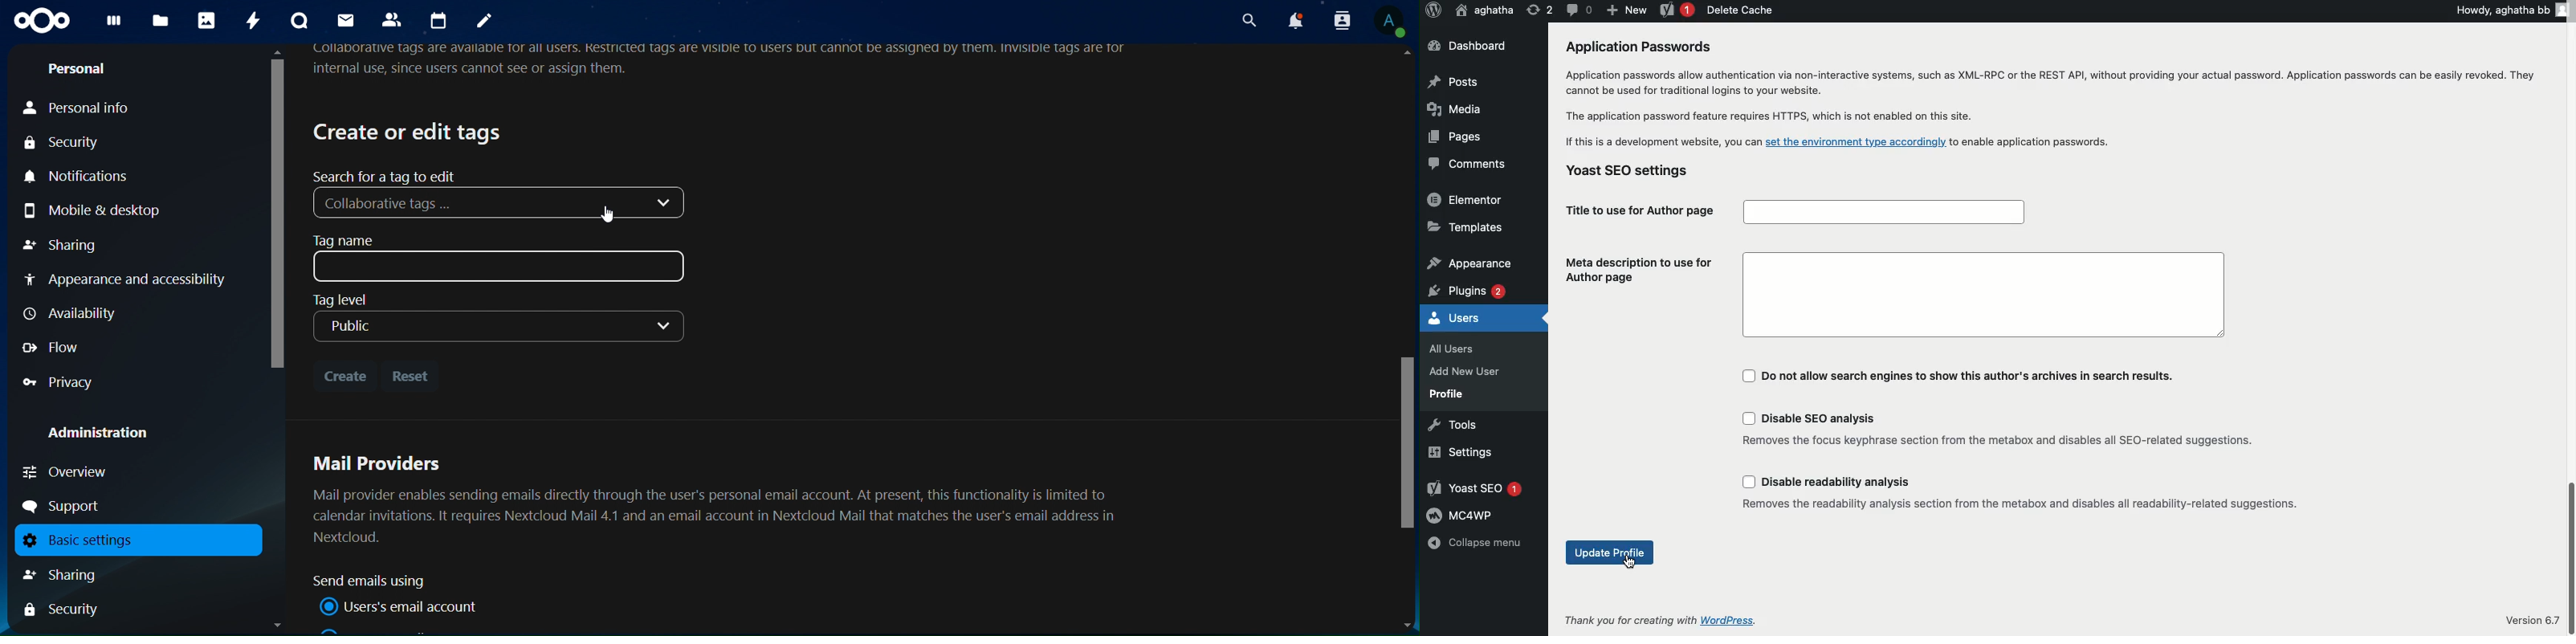 The height and width of the screenshot is (644, 2576). I want to click on icon, so click(42, 21).